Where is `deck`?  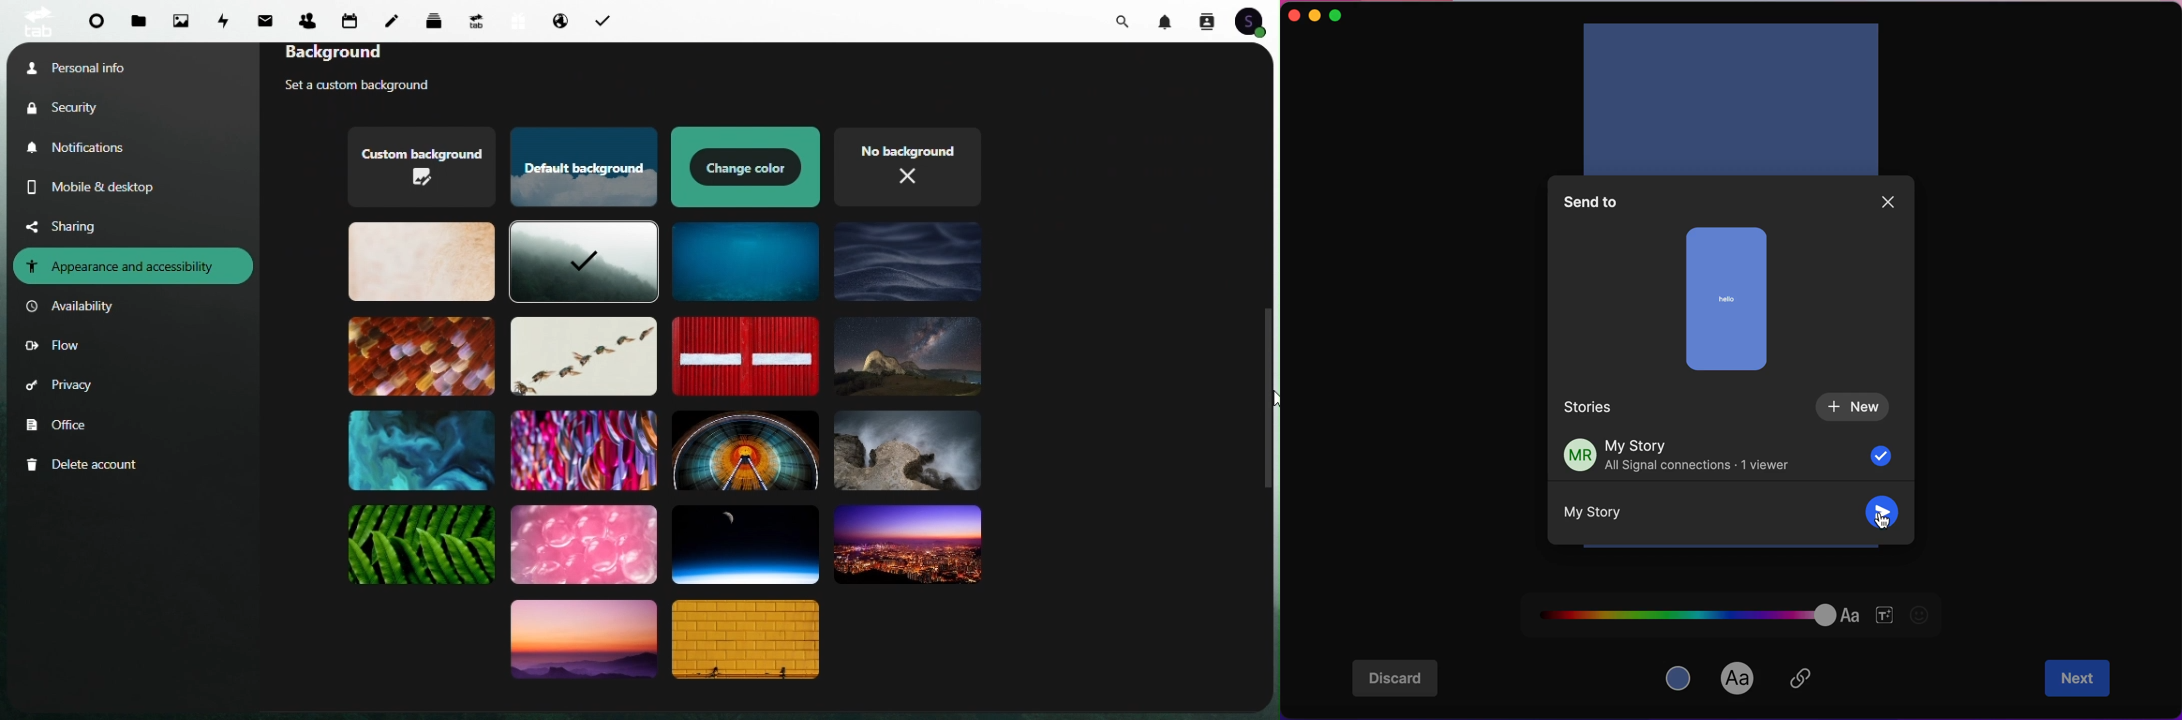 deck is located at coordinates (438, 19).